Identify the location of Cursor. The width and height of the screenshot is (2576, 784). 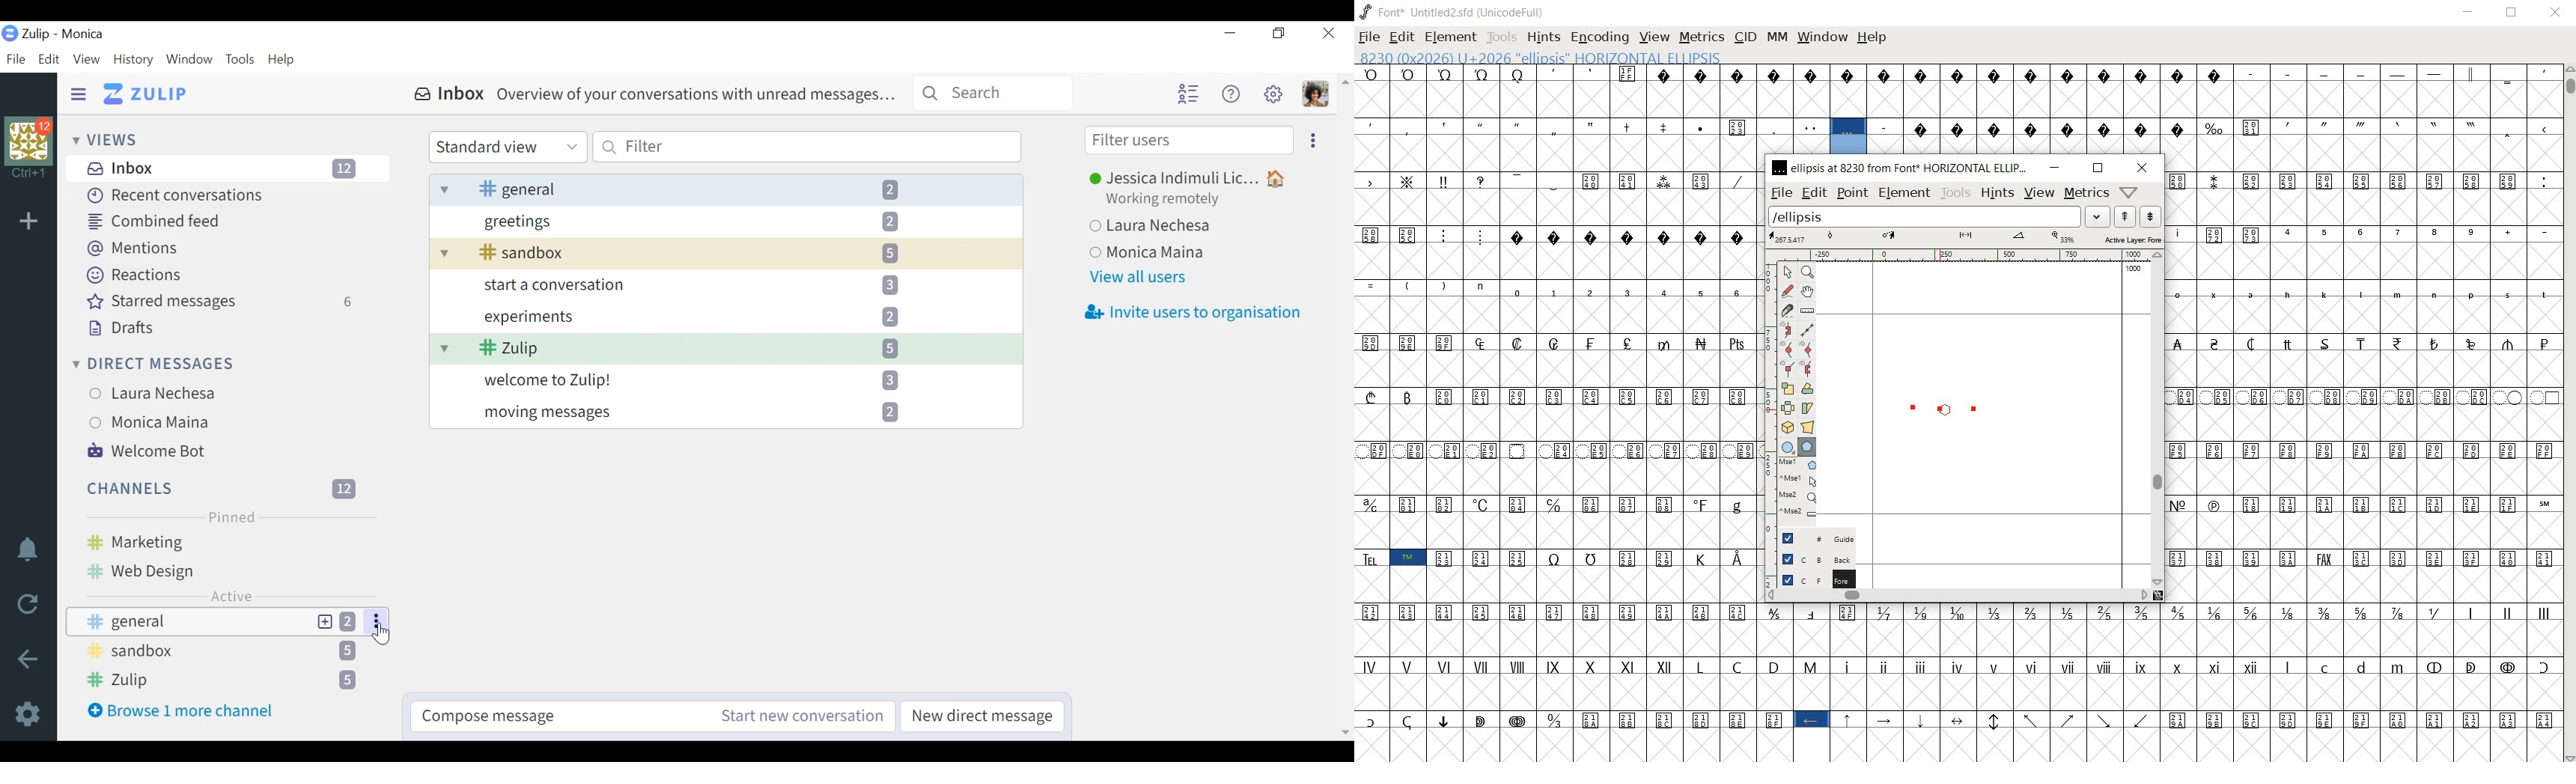
(382, 634).